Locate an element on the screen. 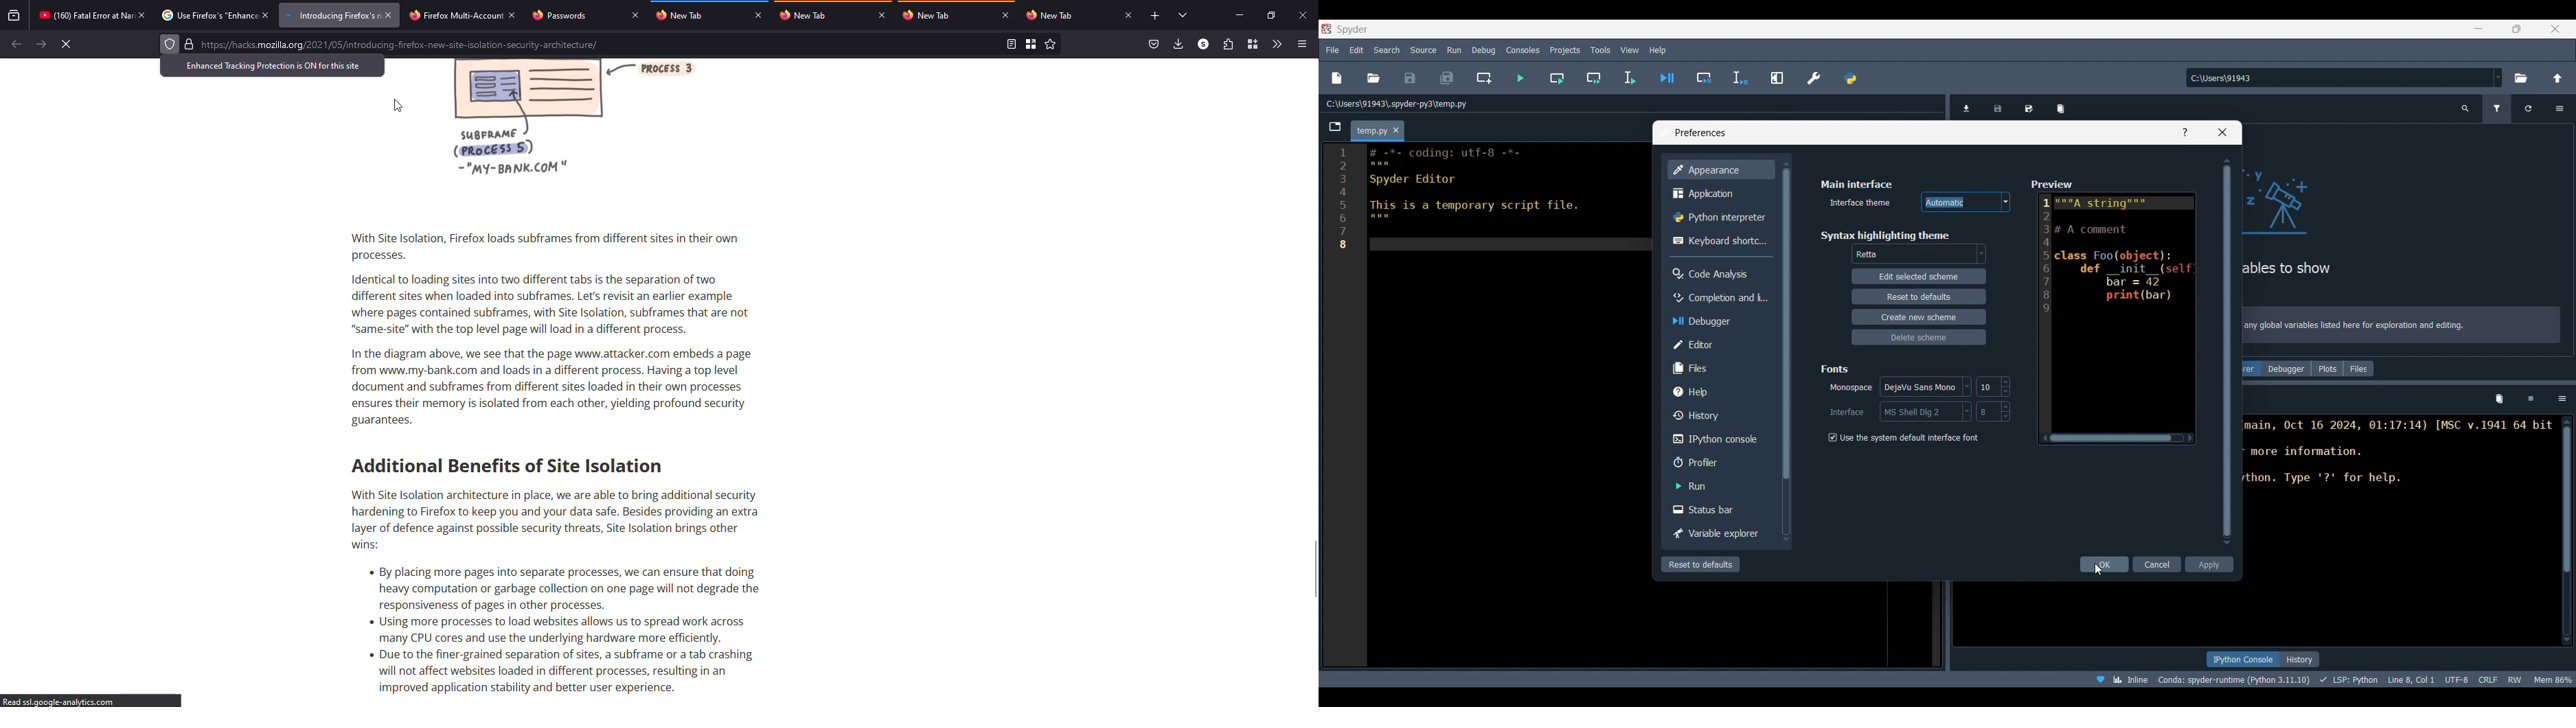  Save data is located at coordinates (1998, 106).